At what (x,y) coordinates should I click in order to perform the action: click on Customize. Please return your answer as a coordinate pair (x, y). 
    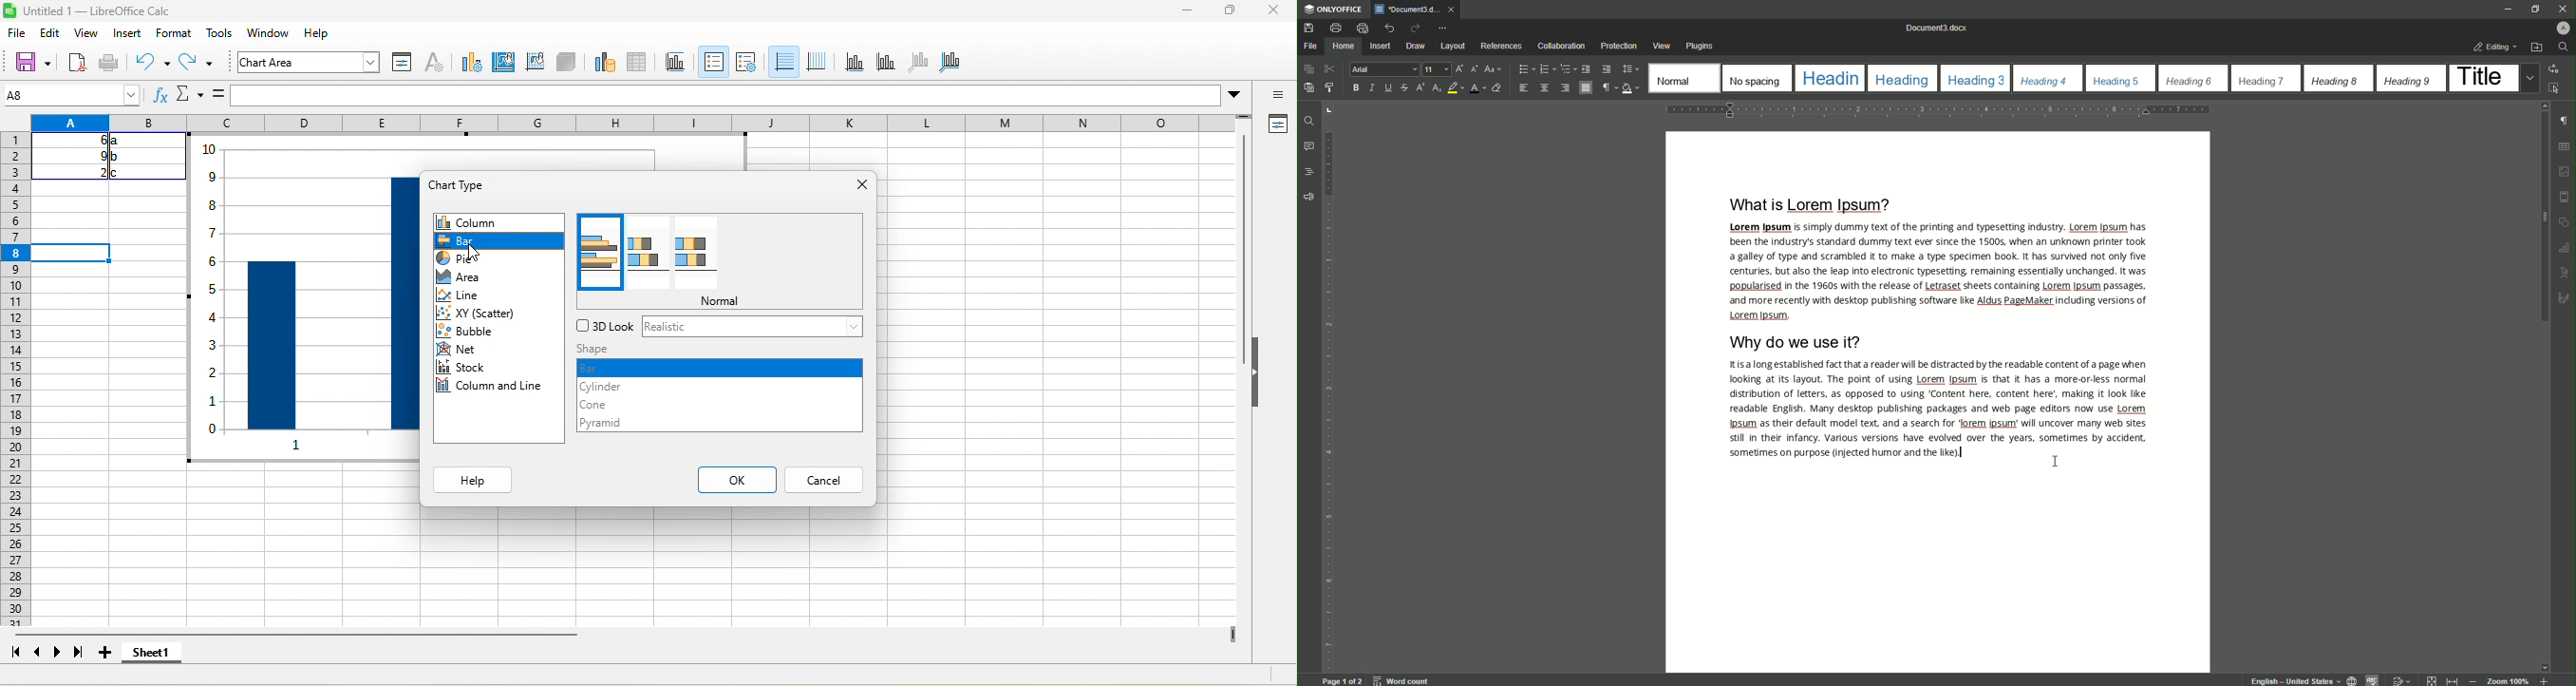
    Looking at the image, I should click on (1446, 29).